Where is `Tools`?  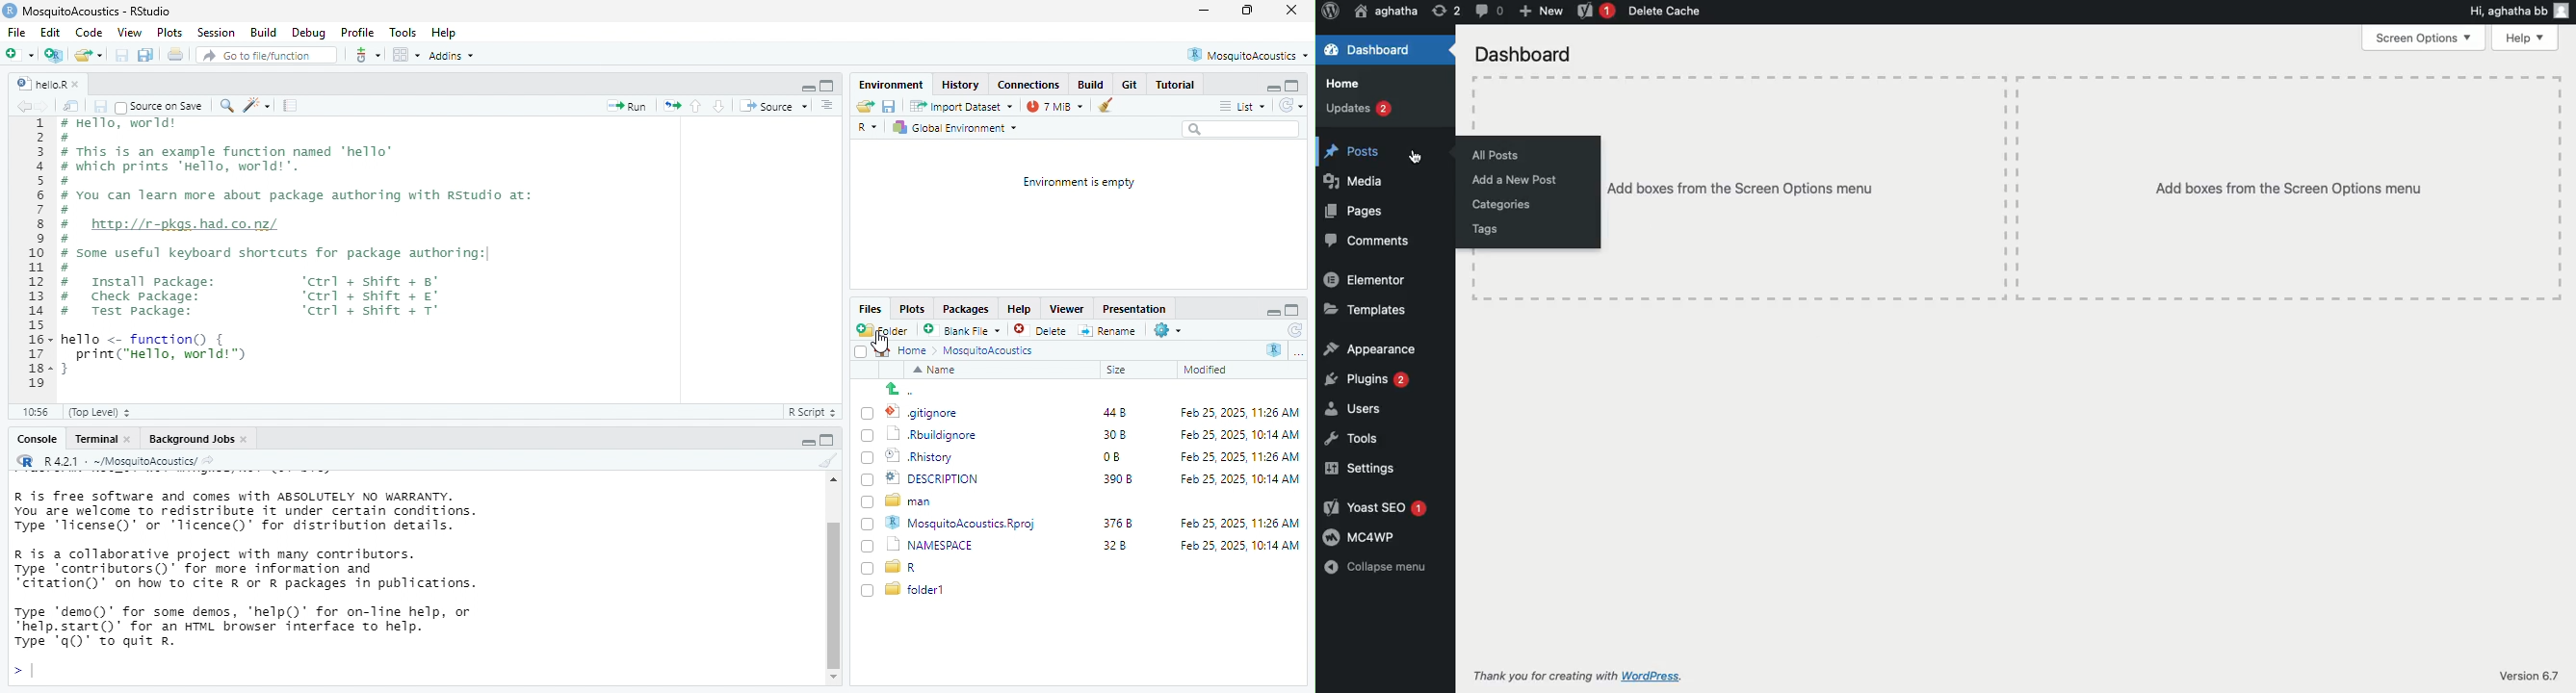
Tools is located at coordinates (403, 31).